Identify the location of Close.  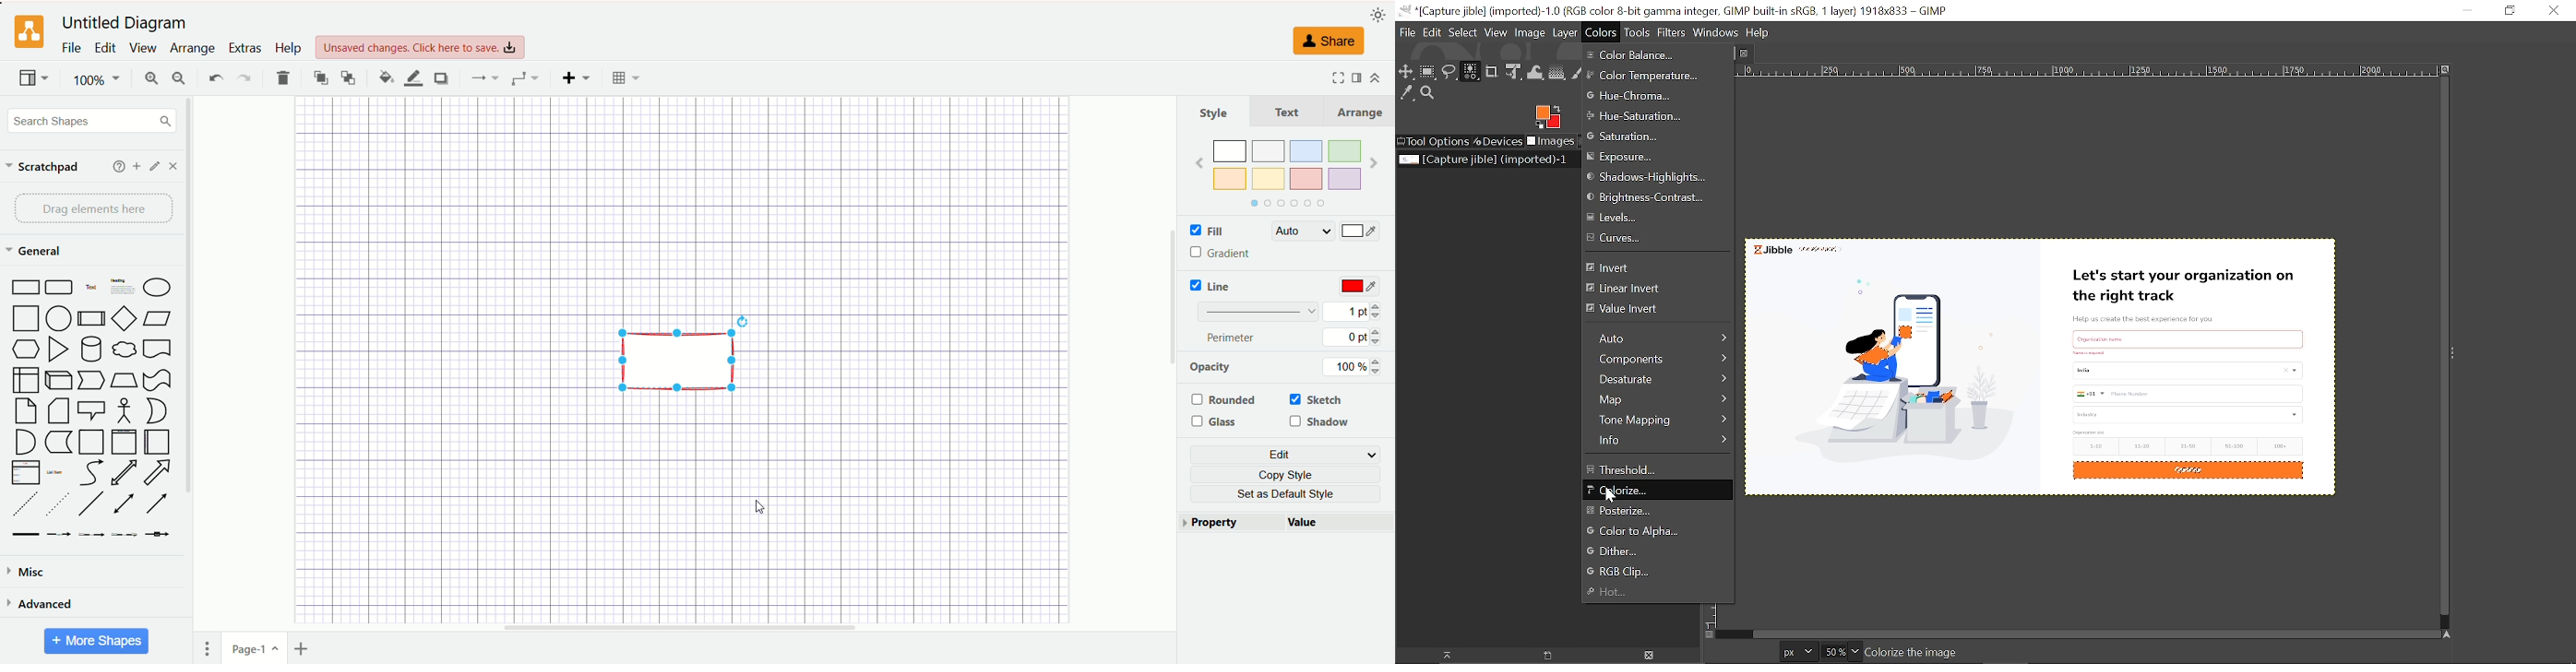
(2553, 11).